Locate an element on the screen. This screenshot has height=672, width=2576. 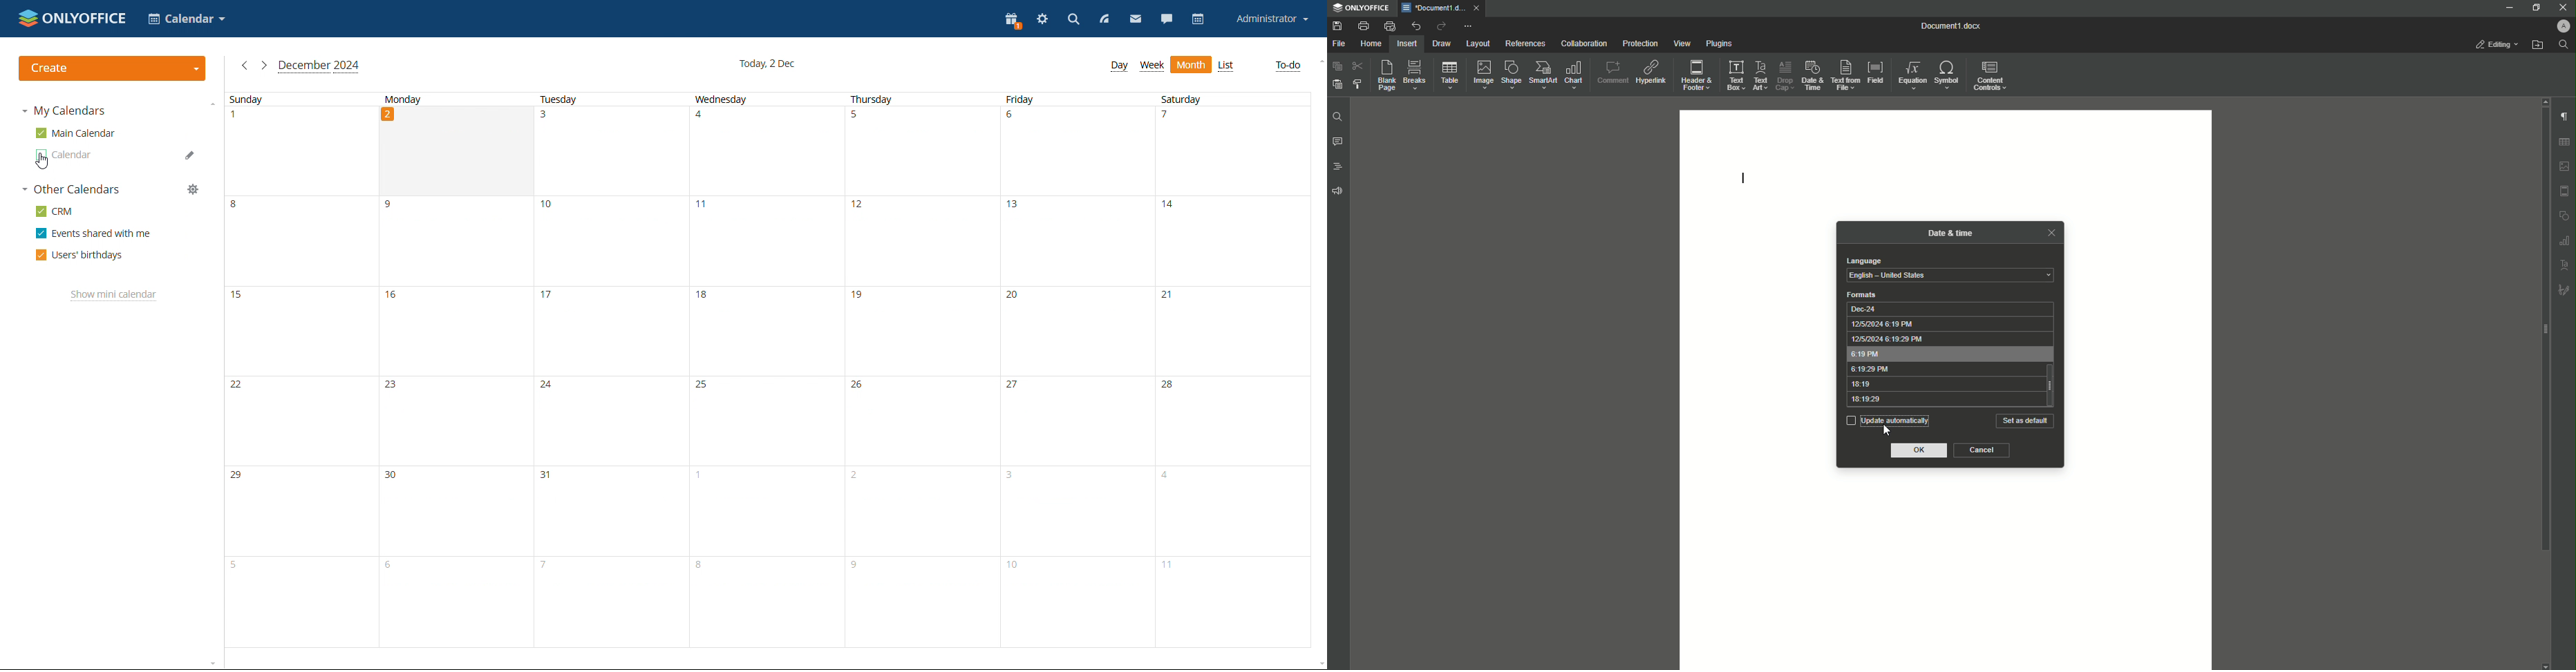
12/5/2024 6:19:29 PM is located at coordinates (1945, 339).